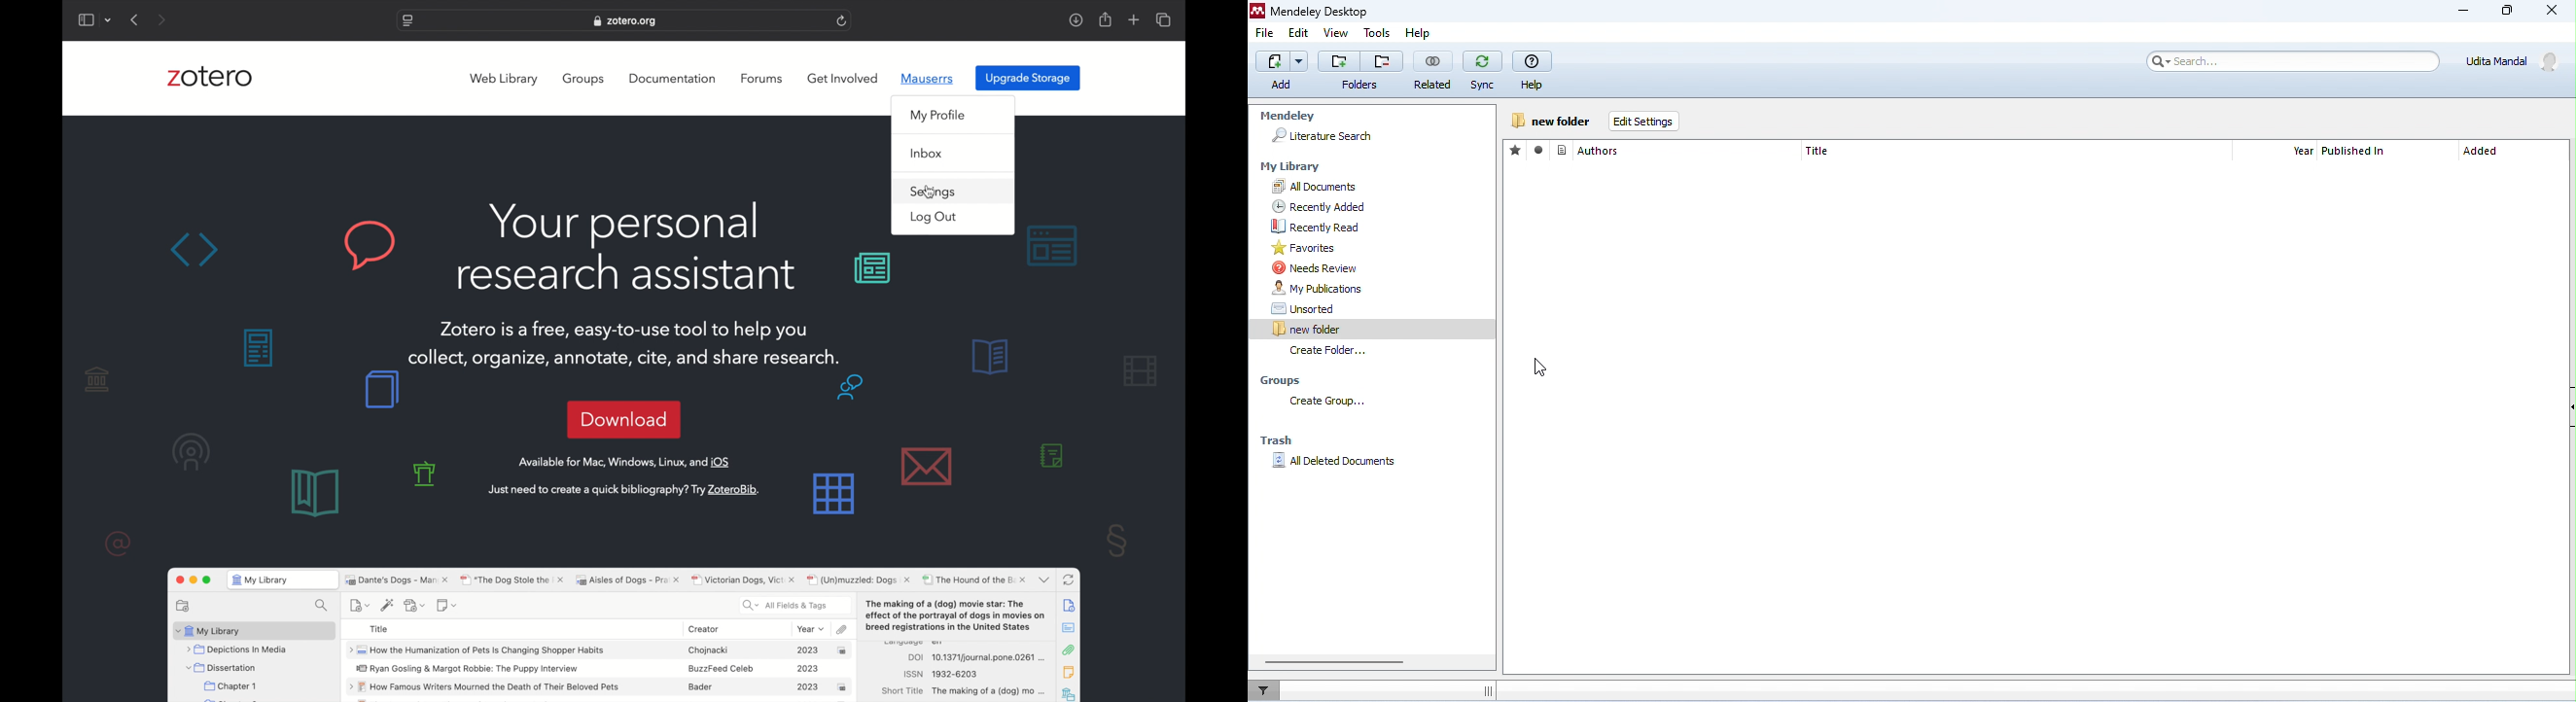 The image size is (2576, 728). What do you see at coordinates (584, 79) in the screenshot?
I see `groups` at bounding box center [584, 79].